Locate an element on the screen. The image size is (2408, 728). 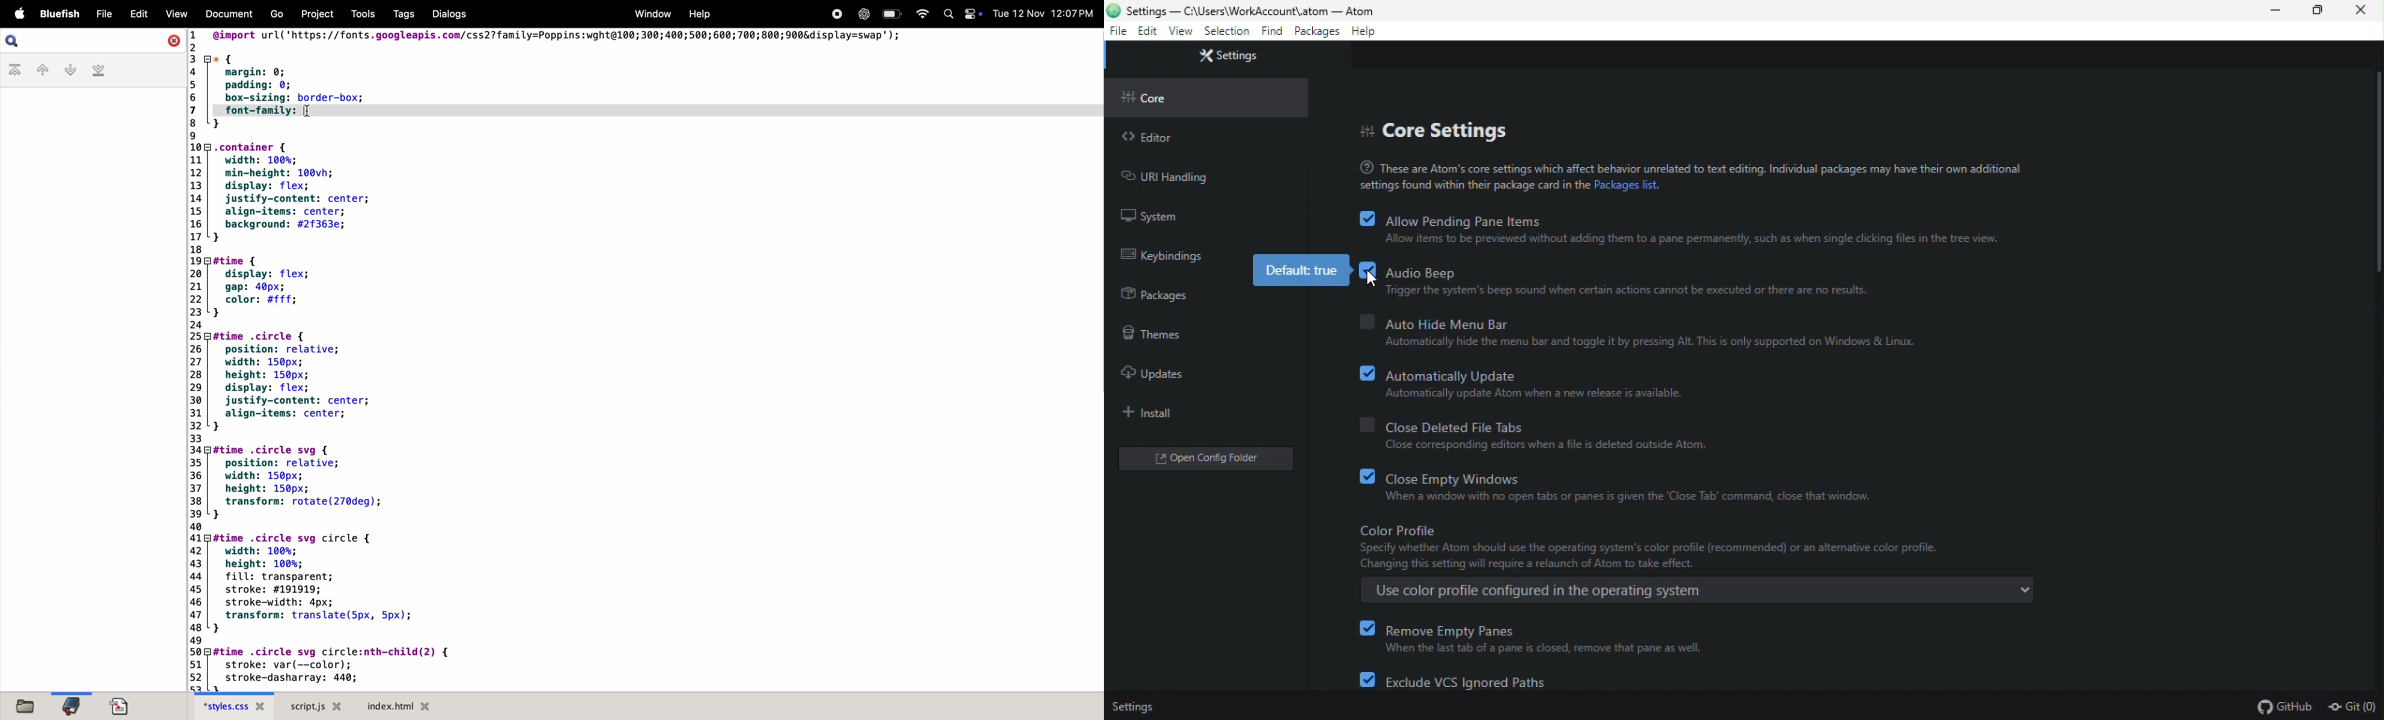
next bookmark is located at coordinates (66, 69).